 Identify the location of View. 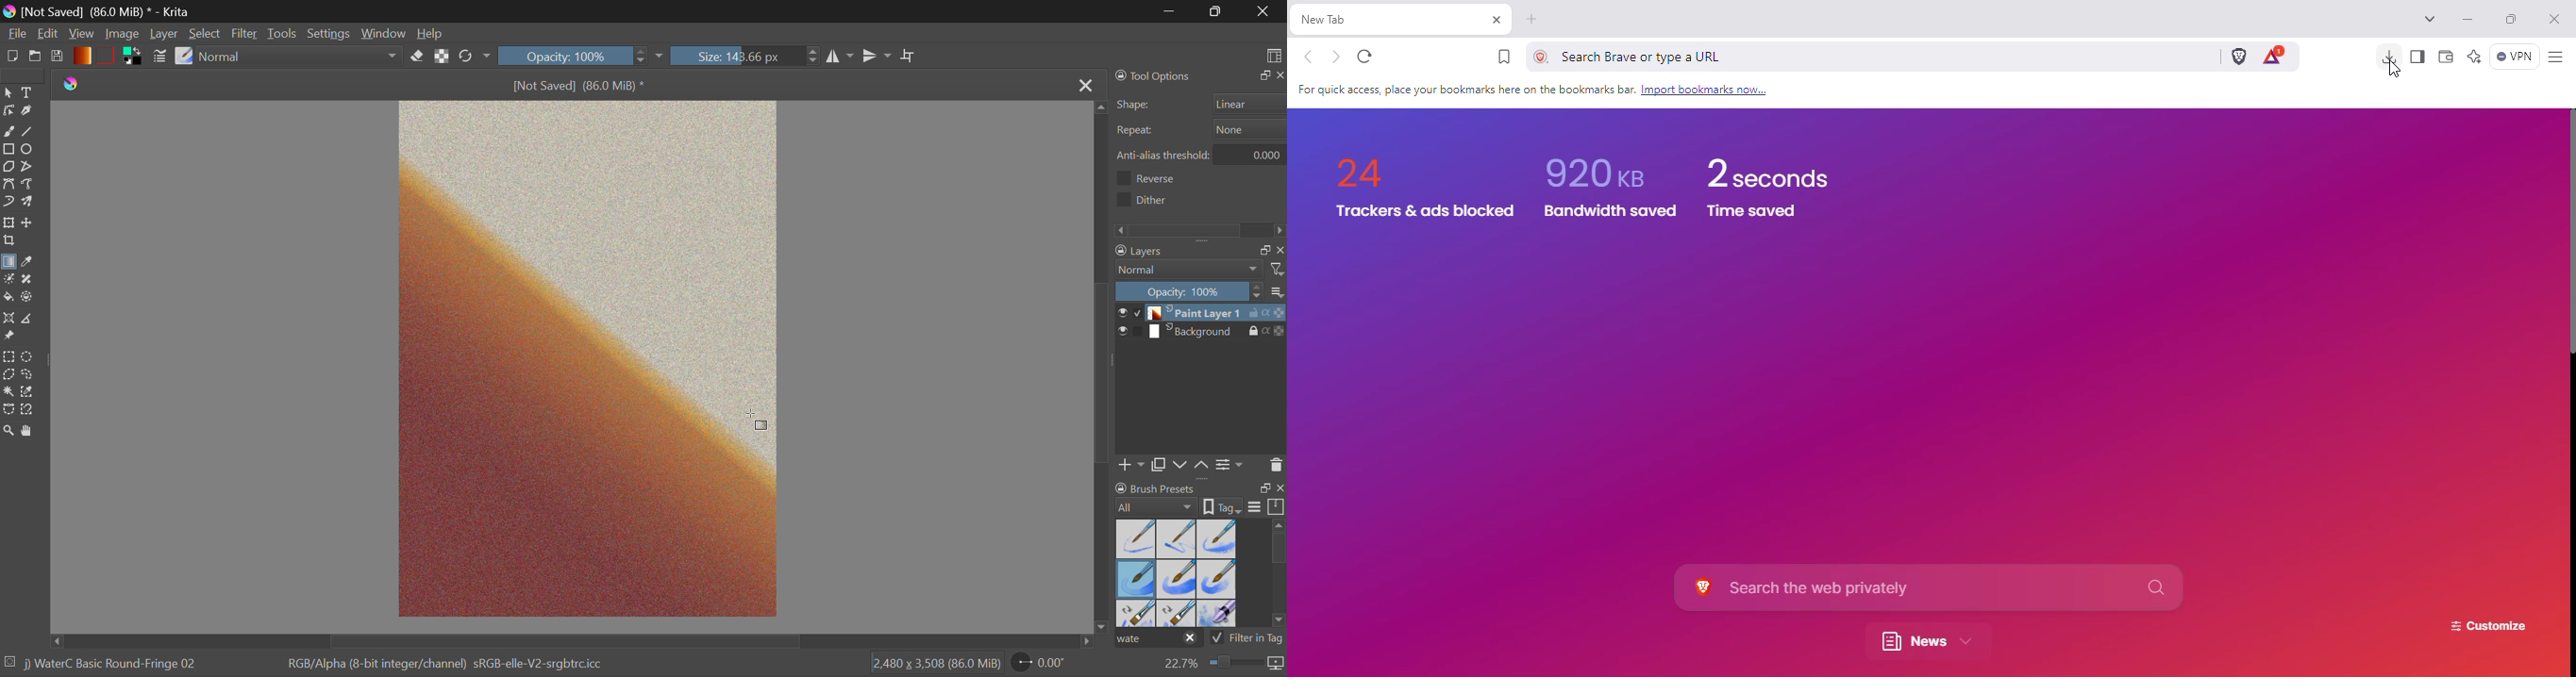
(80, 34).